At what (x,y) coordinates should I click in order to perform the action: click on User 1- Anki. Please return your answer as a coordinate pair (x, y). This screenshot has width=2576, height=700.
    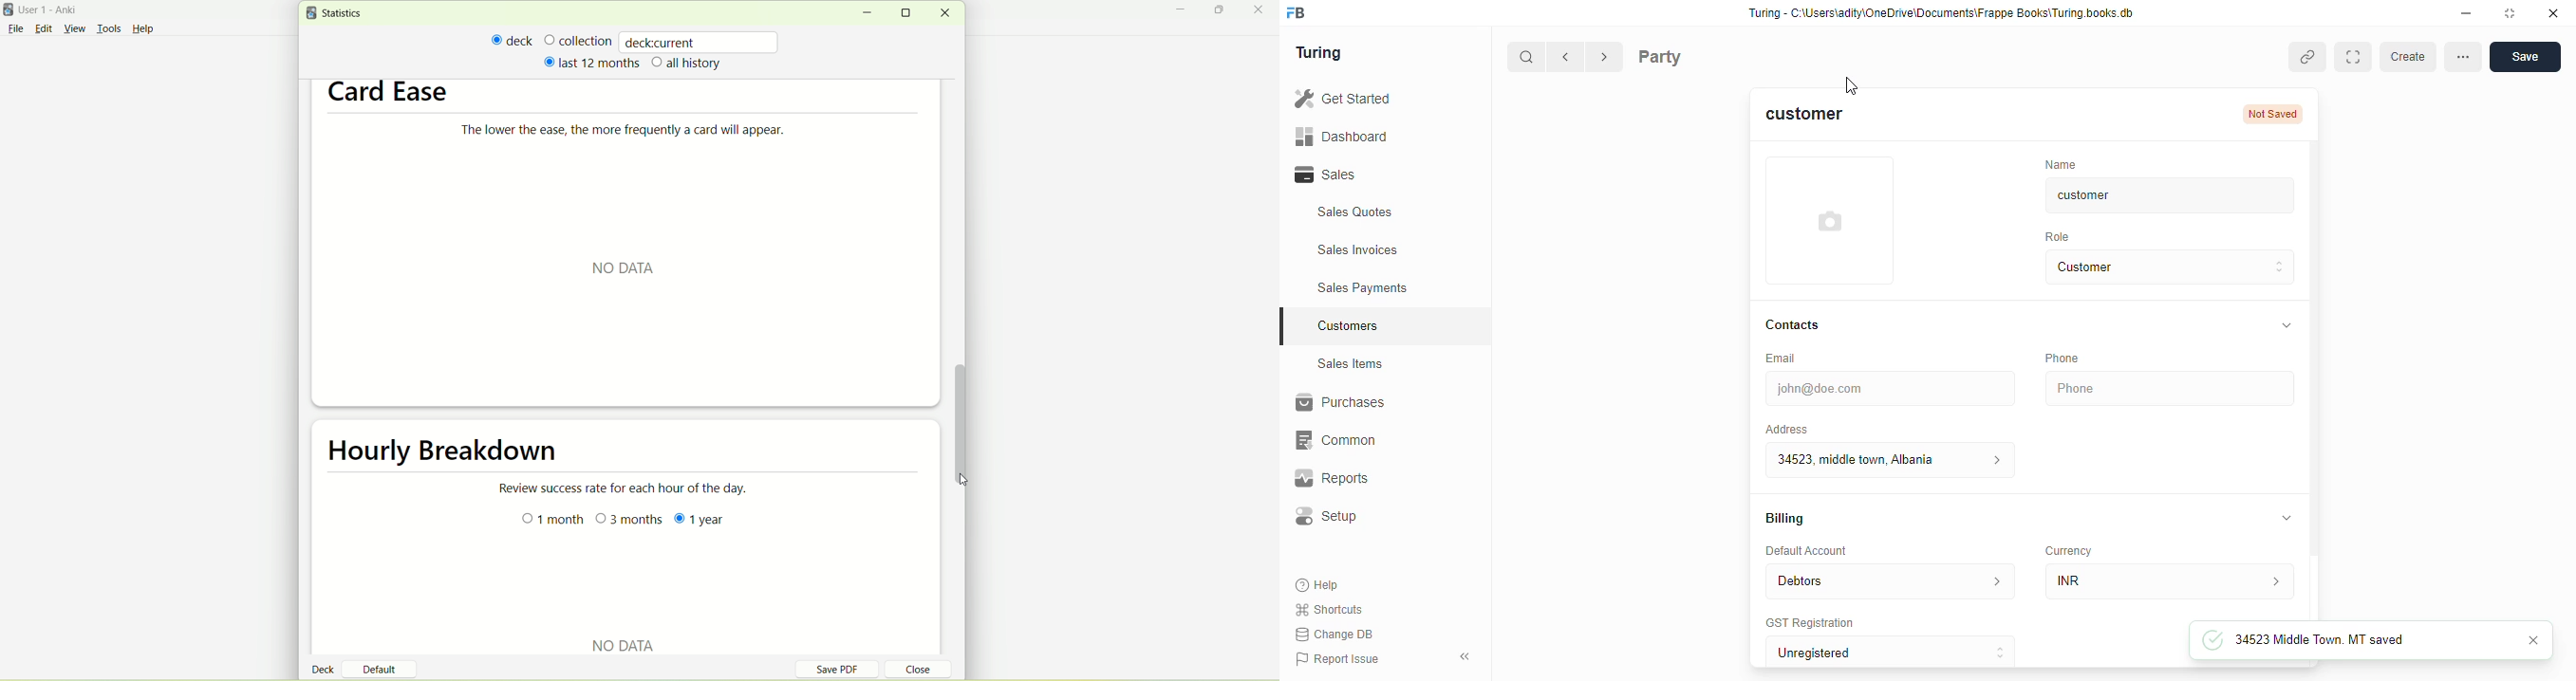
    Looking at the image, I should click on (57, 12).